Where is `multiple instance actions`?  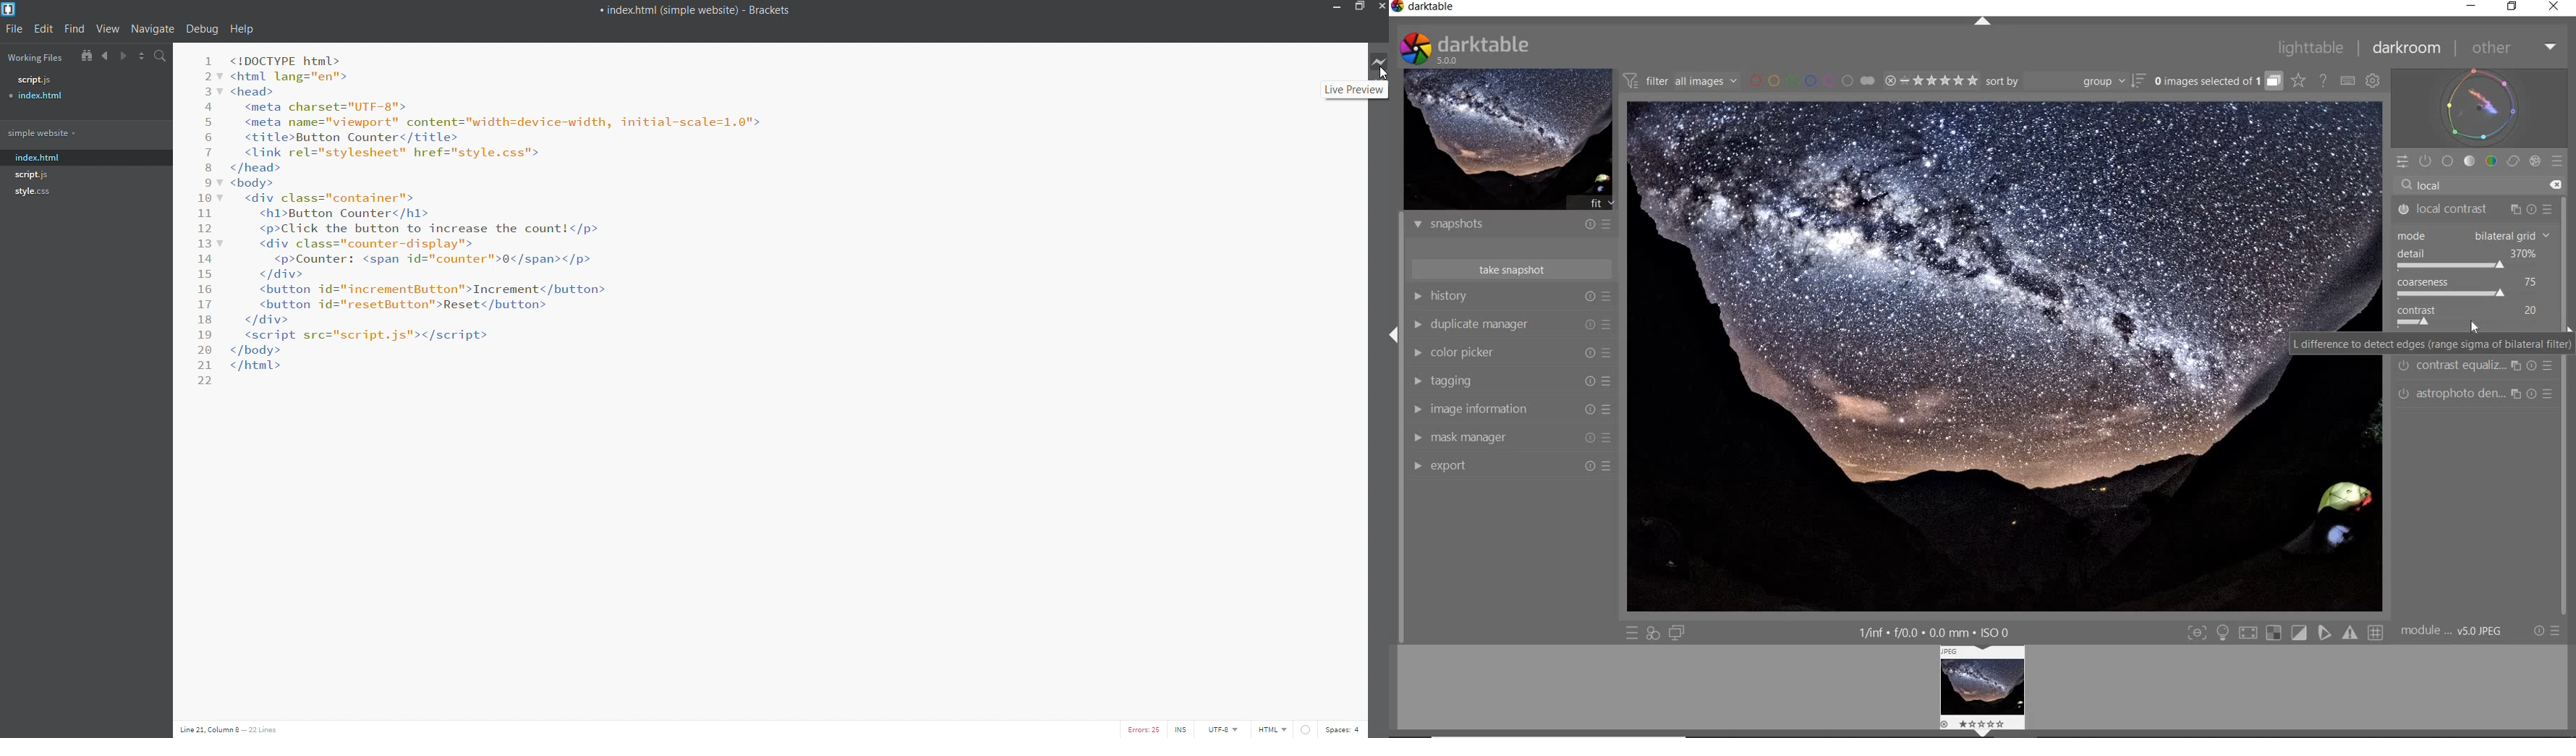
multiple instance actions is located at coordinates (2515, 206).